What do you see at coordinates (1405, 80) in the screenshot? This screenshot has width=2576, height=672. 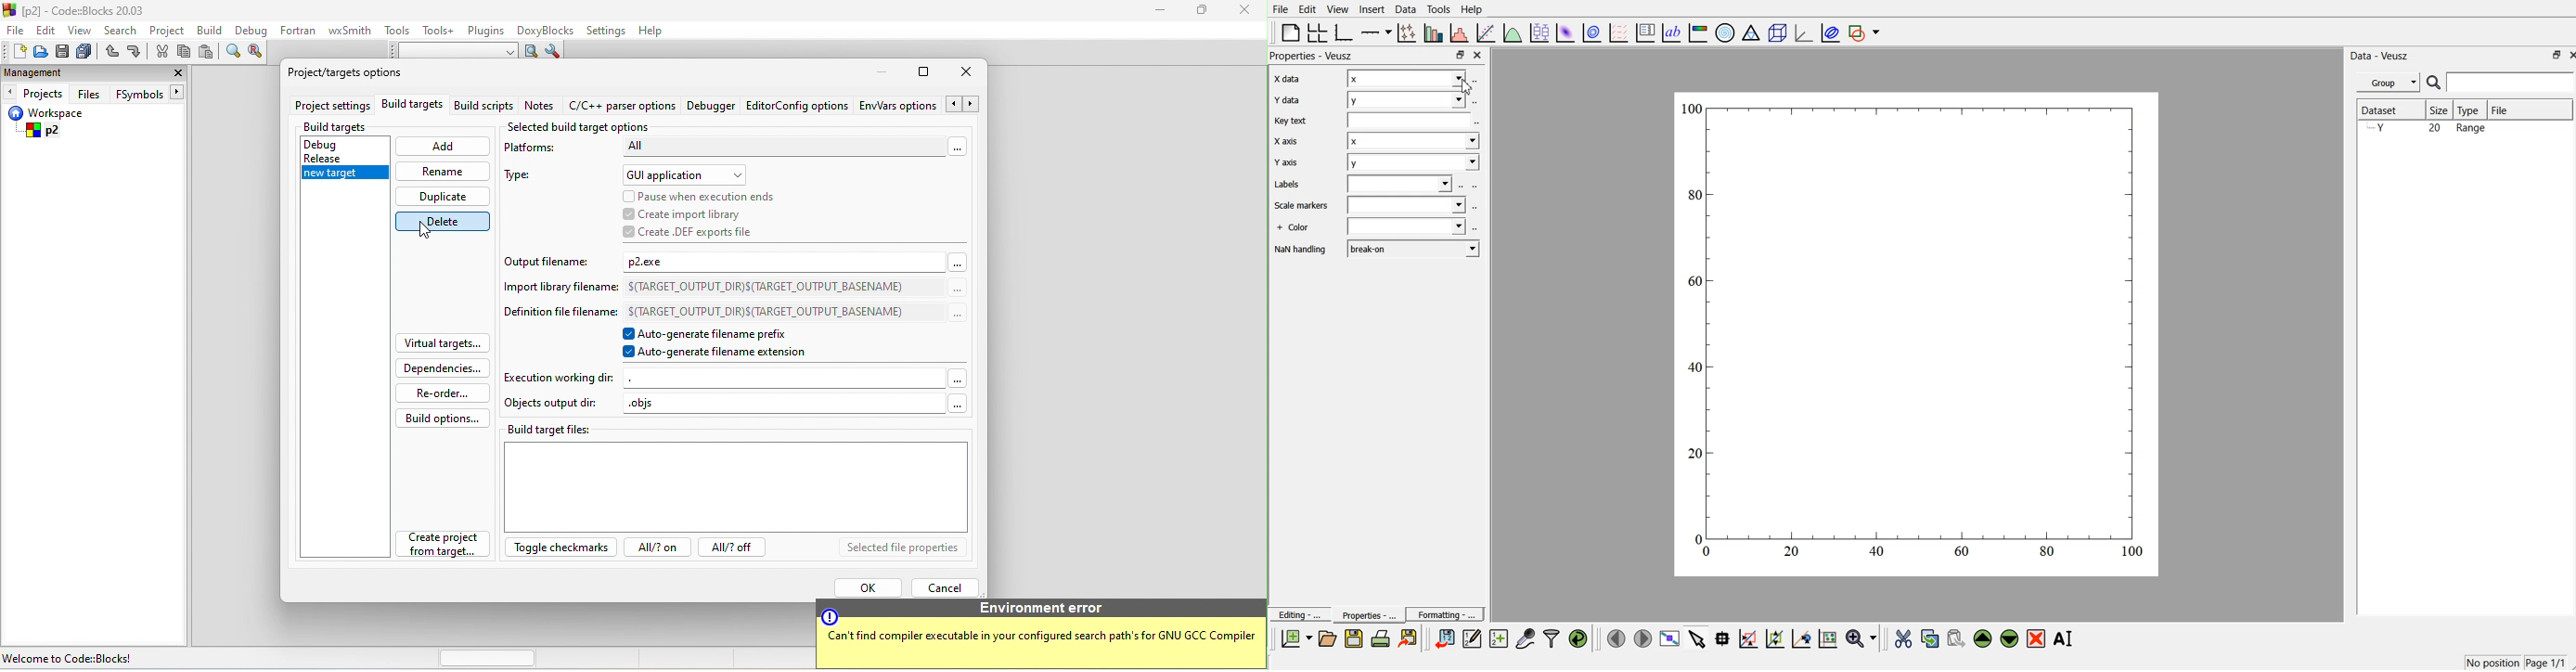 I see `x` at bounding box center [1405, 80].